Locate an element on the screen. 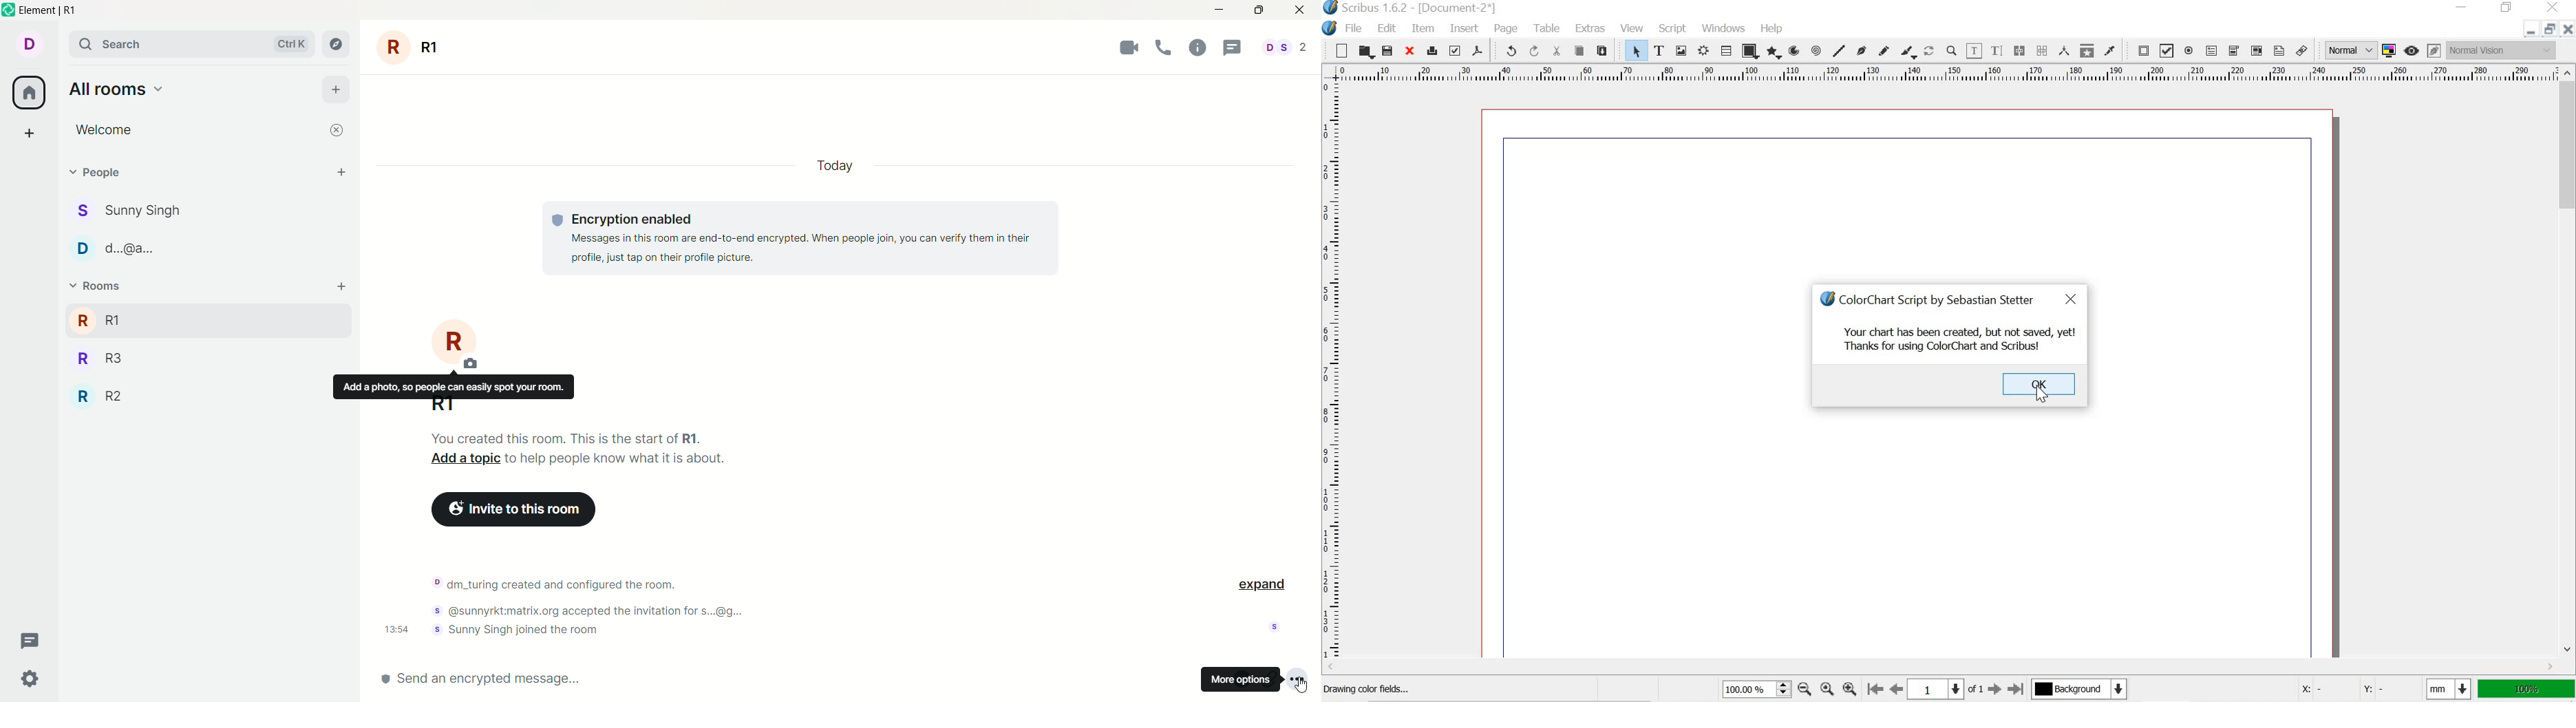 This screenshot has width=2576, height=728. image frame is located at coordinates (1682, 50).